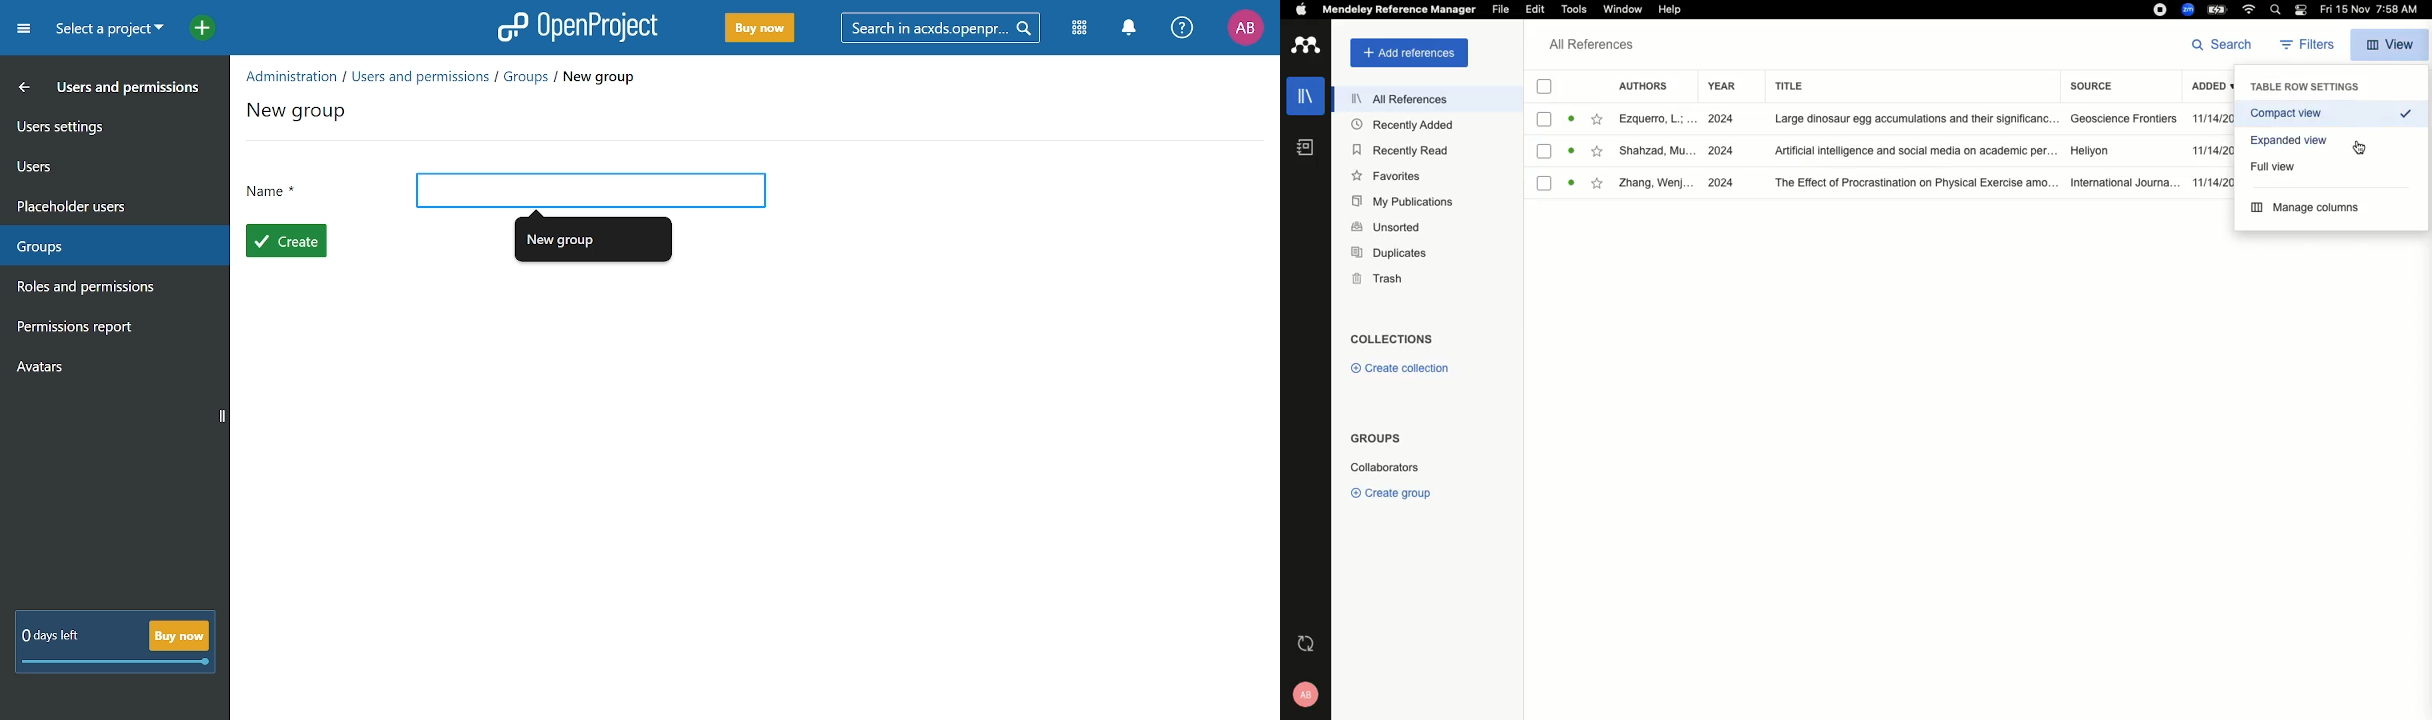 The height and width of the screenshot is (728, 2436). Describe the element at coordinates (1542, 182) in the screenshot. I see `Checkbox` at that location.